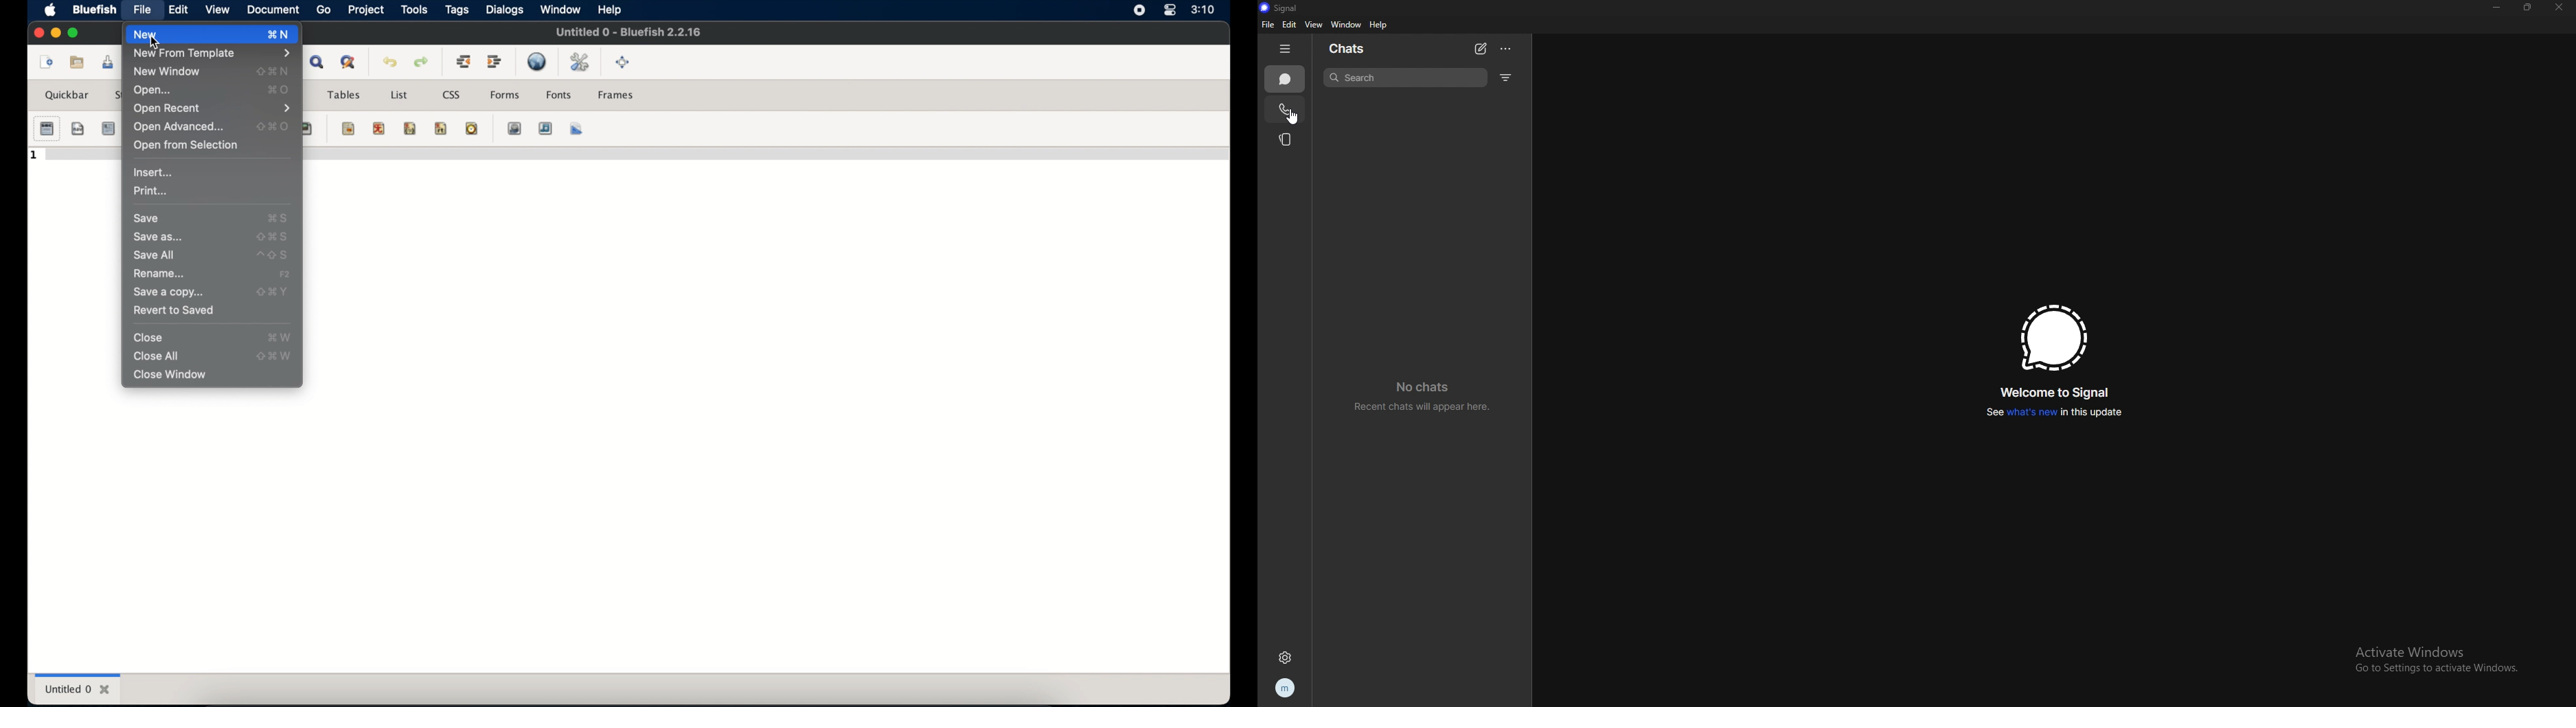  Describe the element at coordinates (47, 129) in the screenshot. I see `section` at that location.